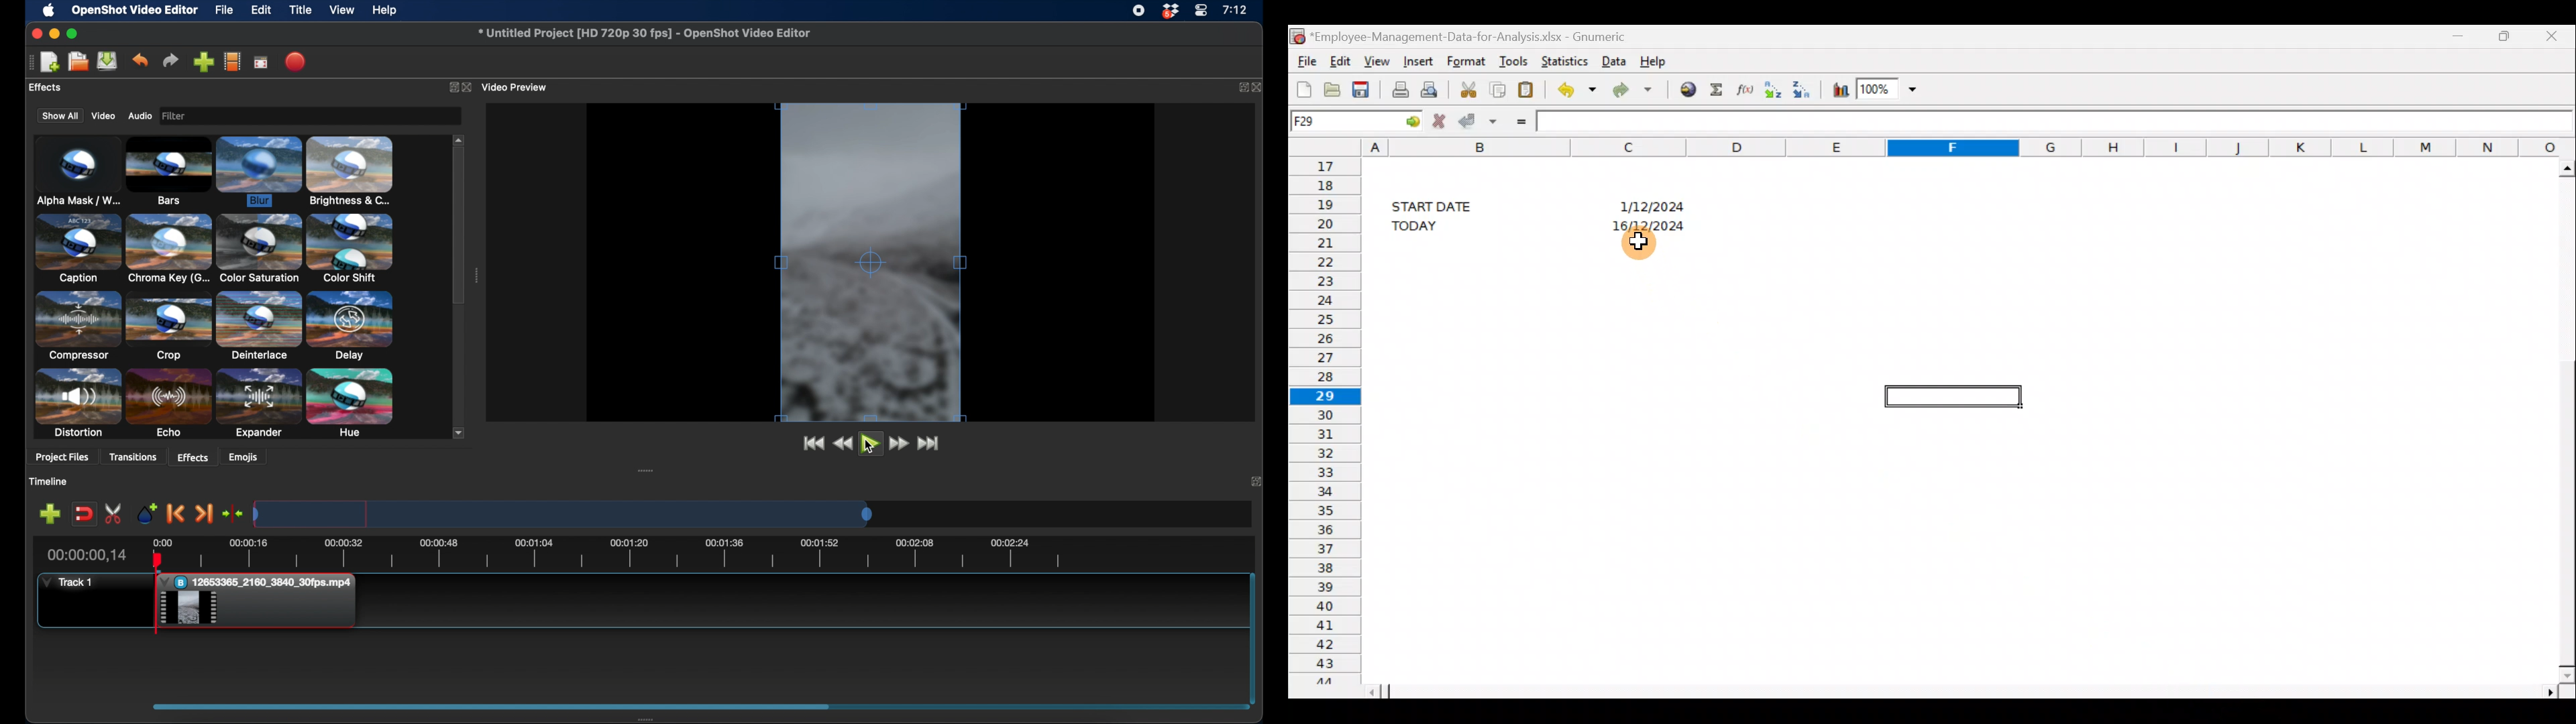  Describe the element at coordinates (813, 444) in the screenshot. I see `jump to start` at that location.